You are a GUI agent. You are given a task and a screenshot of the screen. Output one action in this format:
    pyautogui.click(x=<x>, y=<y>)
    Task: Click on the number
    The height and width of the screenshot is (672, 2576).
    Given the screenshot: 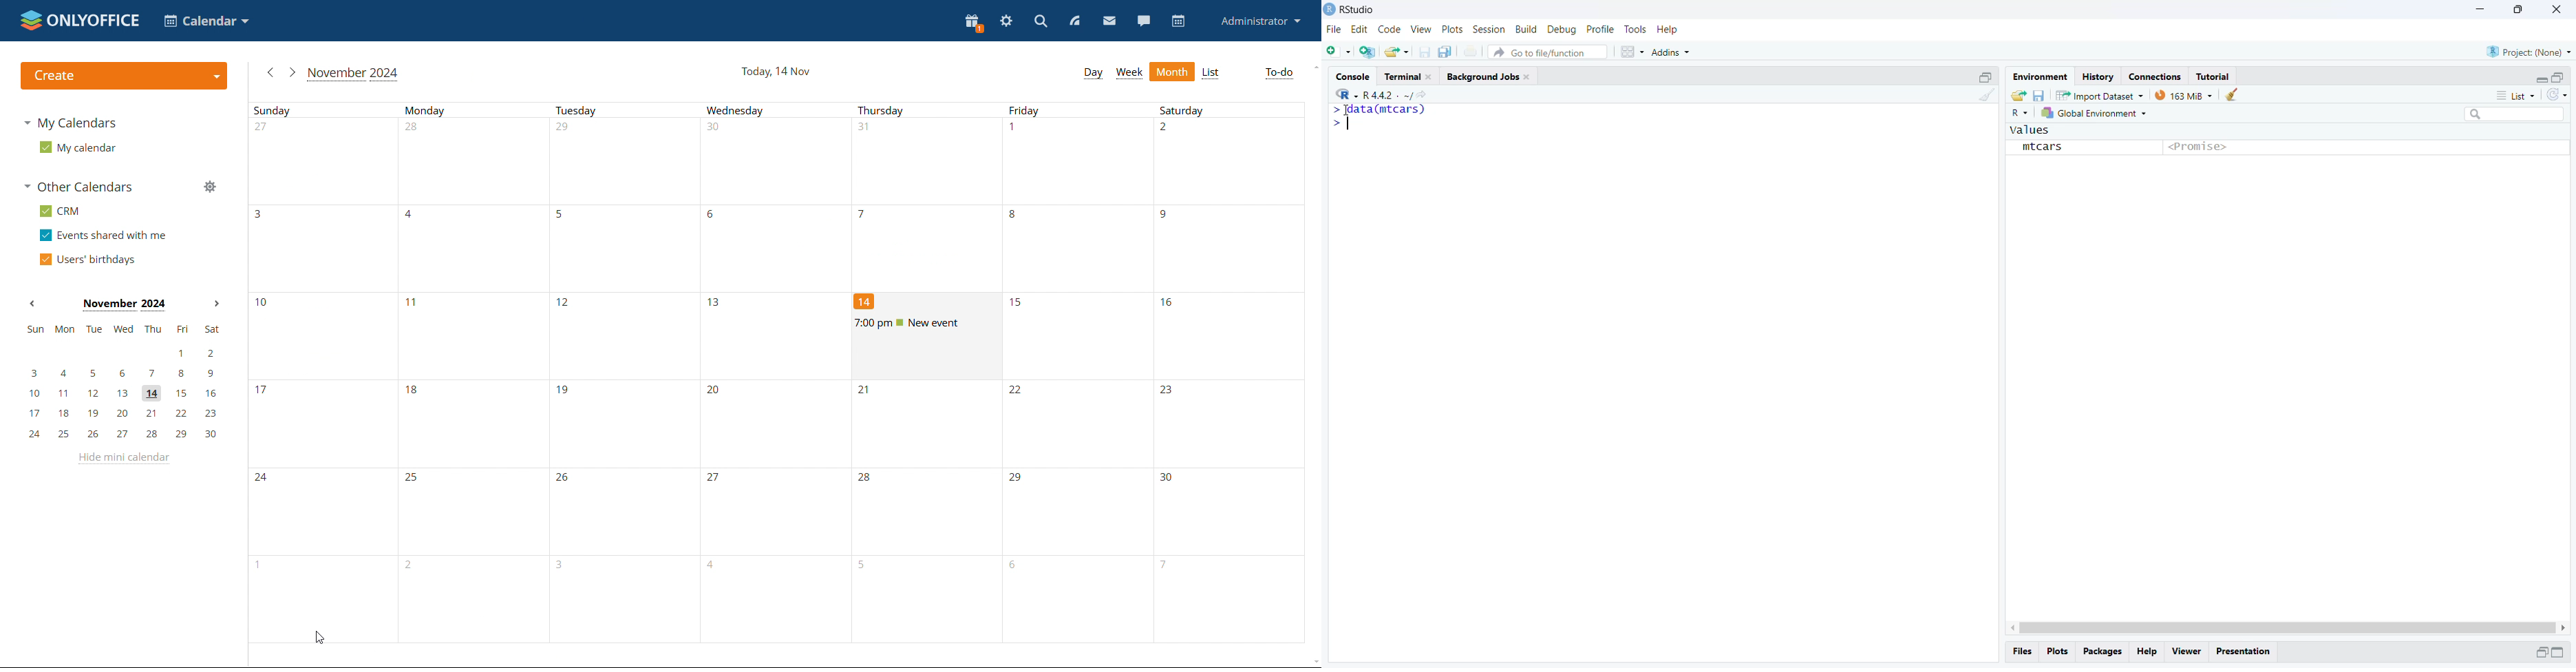 What is the action you would take?
    pyautogui.click(x=1019, y=393)
    